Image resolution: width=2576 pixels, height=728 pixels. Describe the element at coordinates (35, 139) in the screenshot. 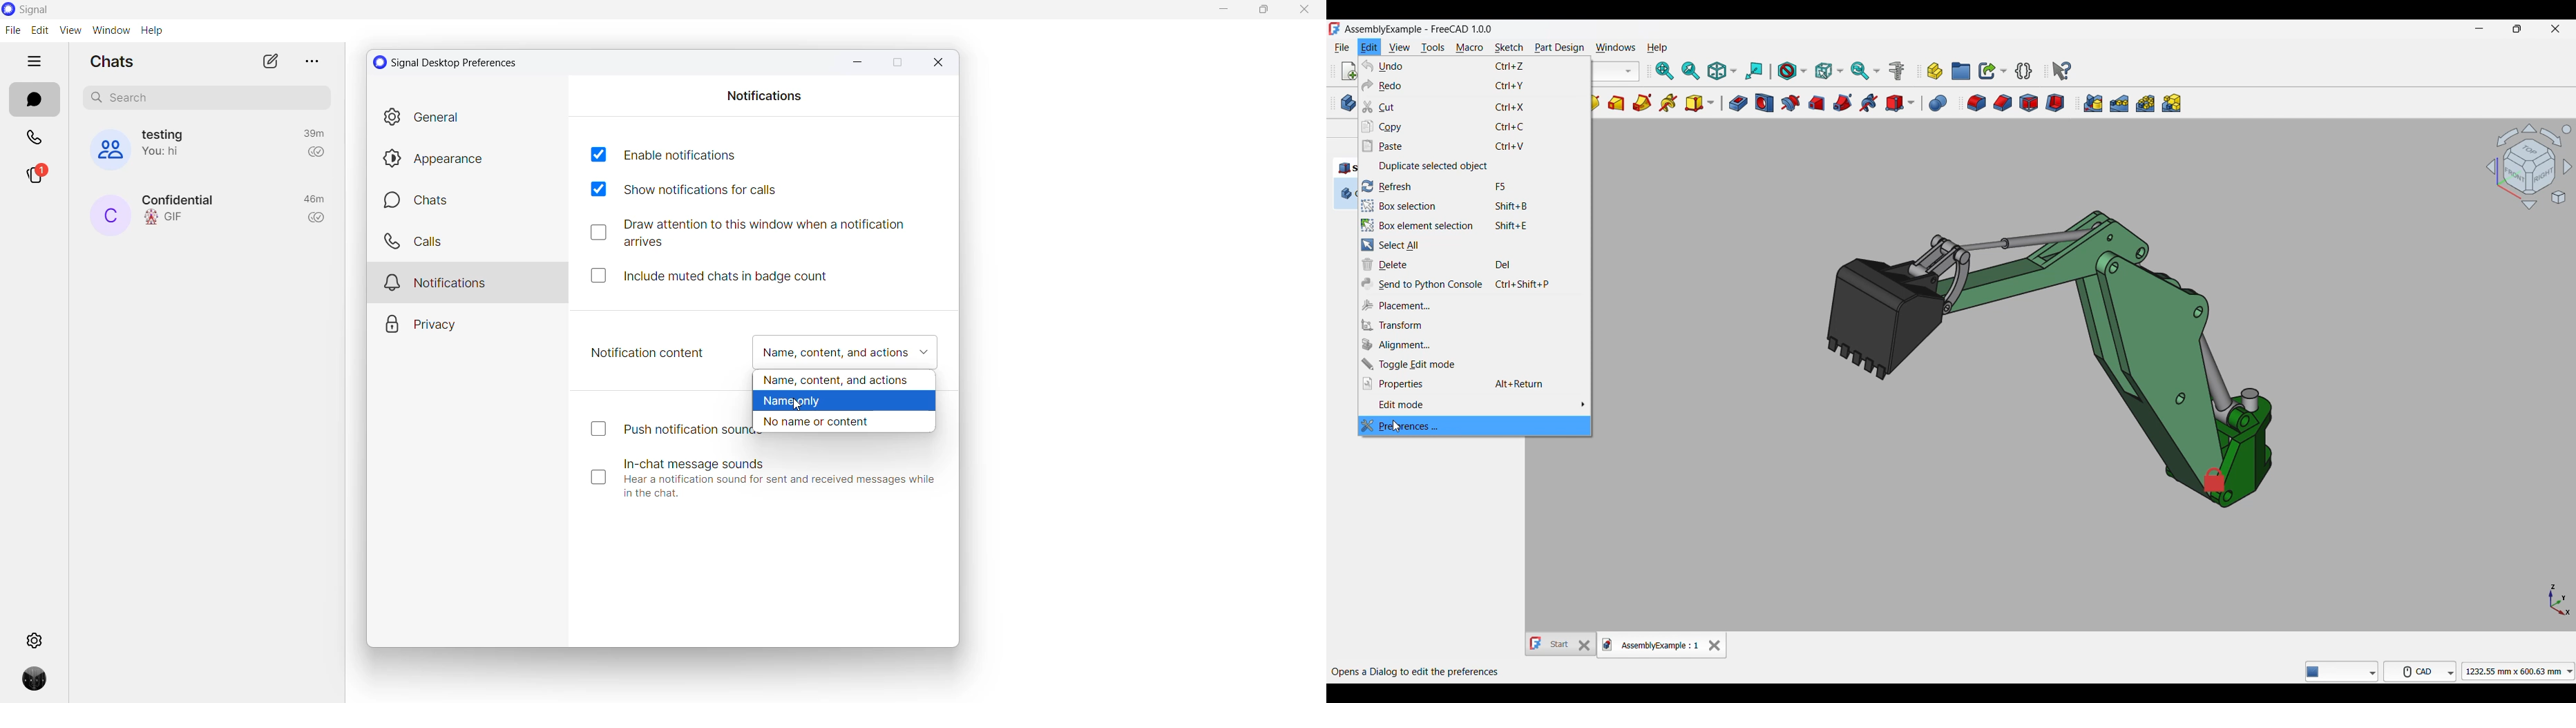

I see `calls` at that location.